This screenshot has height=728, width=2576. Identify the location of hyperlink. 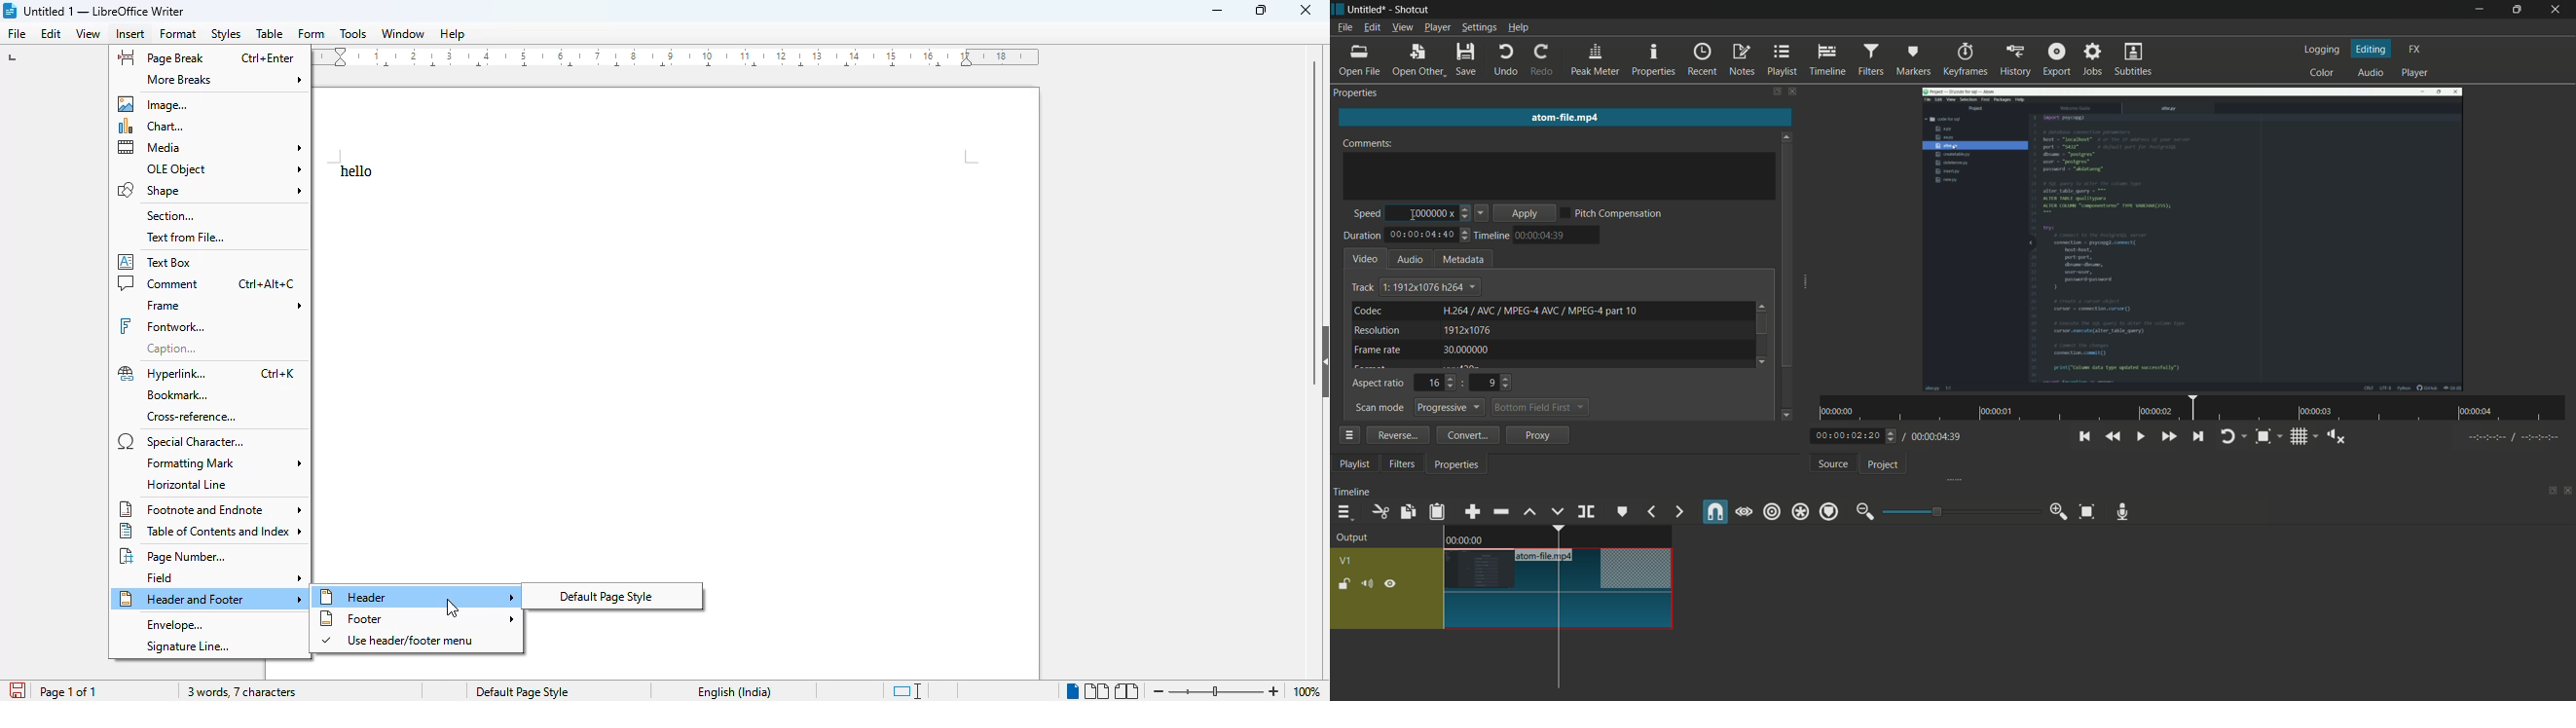
(165, 374).